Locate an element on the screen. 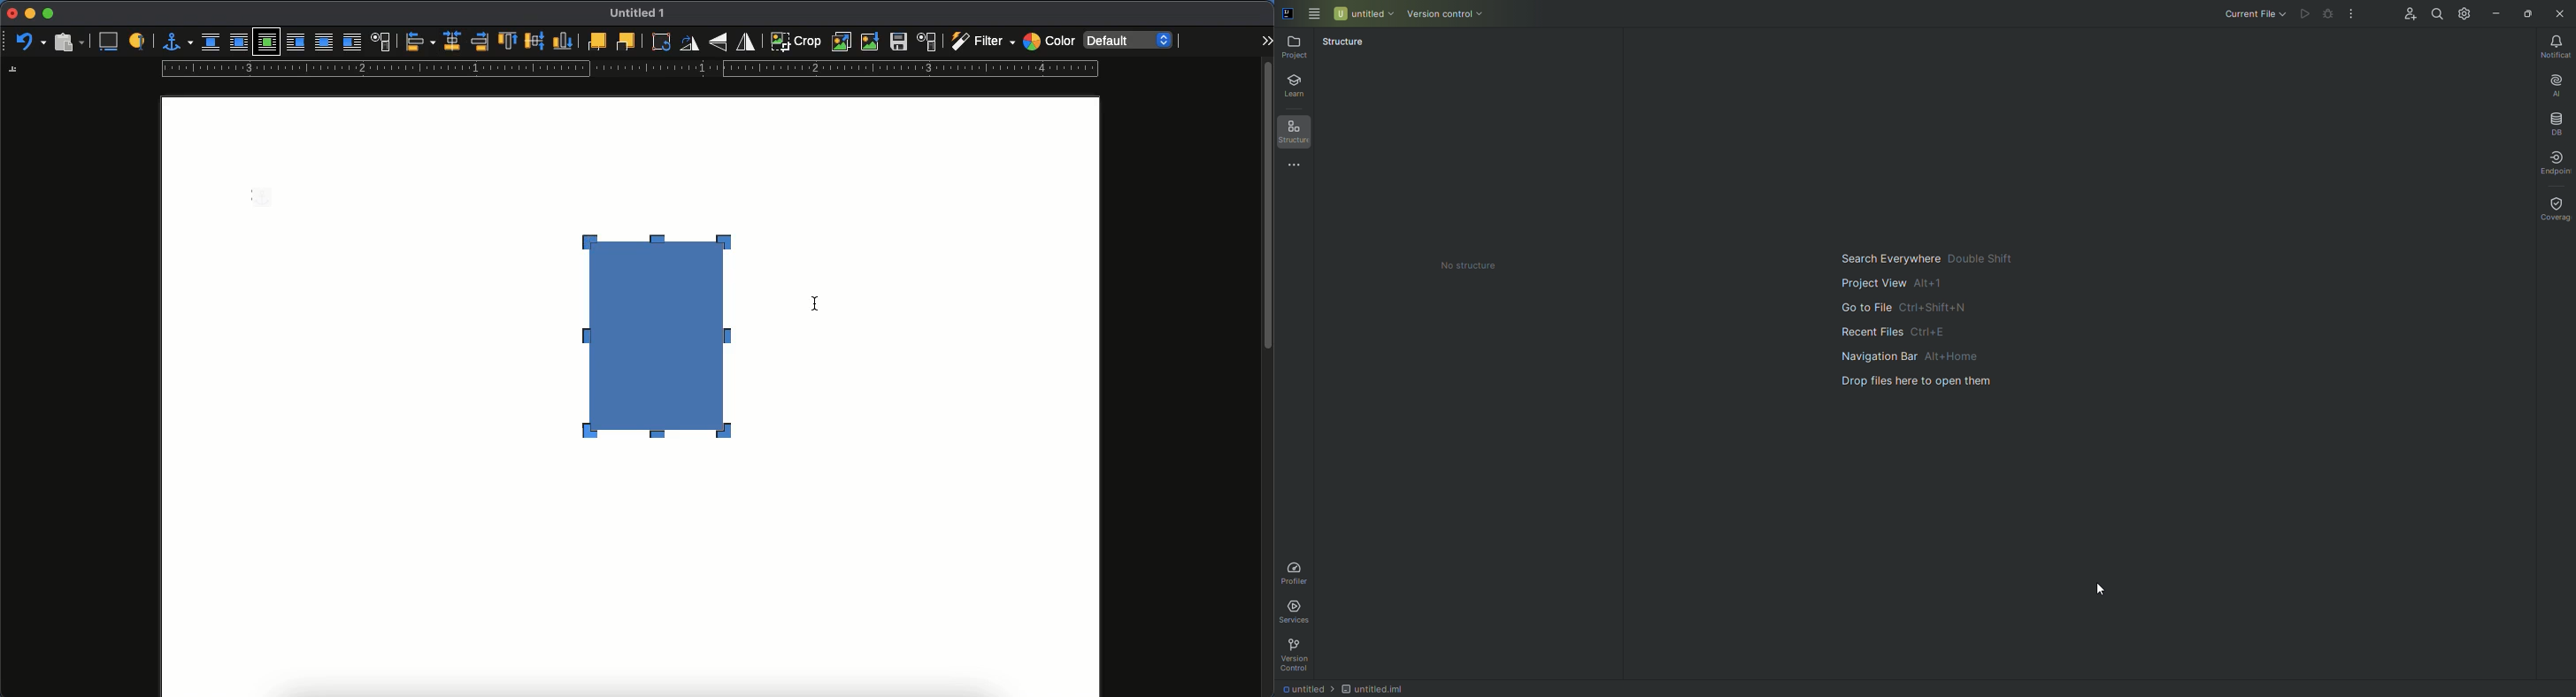  untitled is located at coordinates (634, 14).